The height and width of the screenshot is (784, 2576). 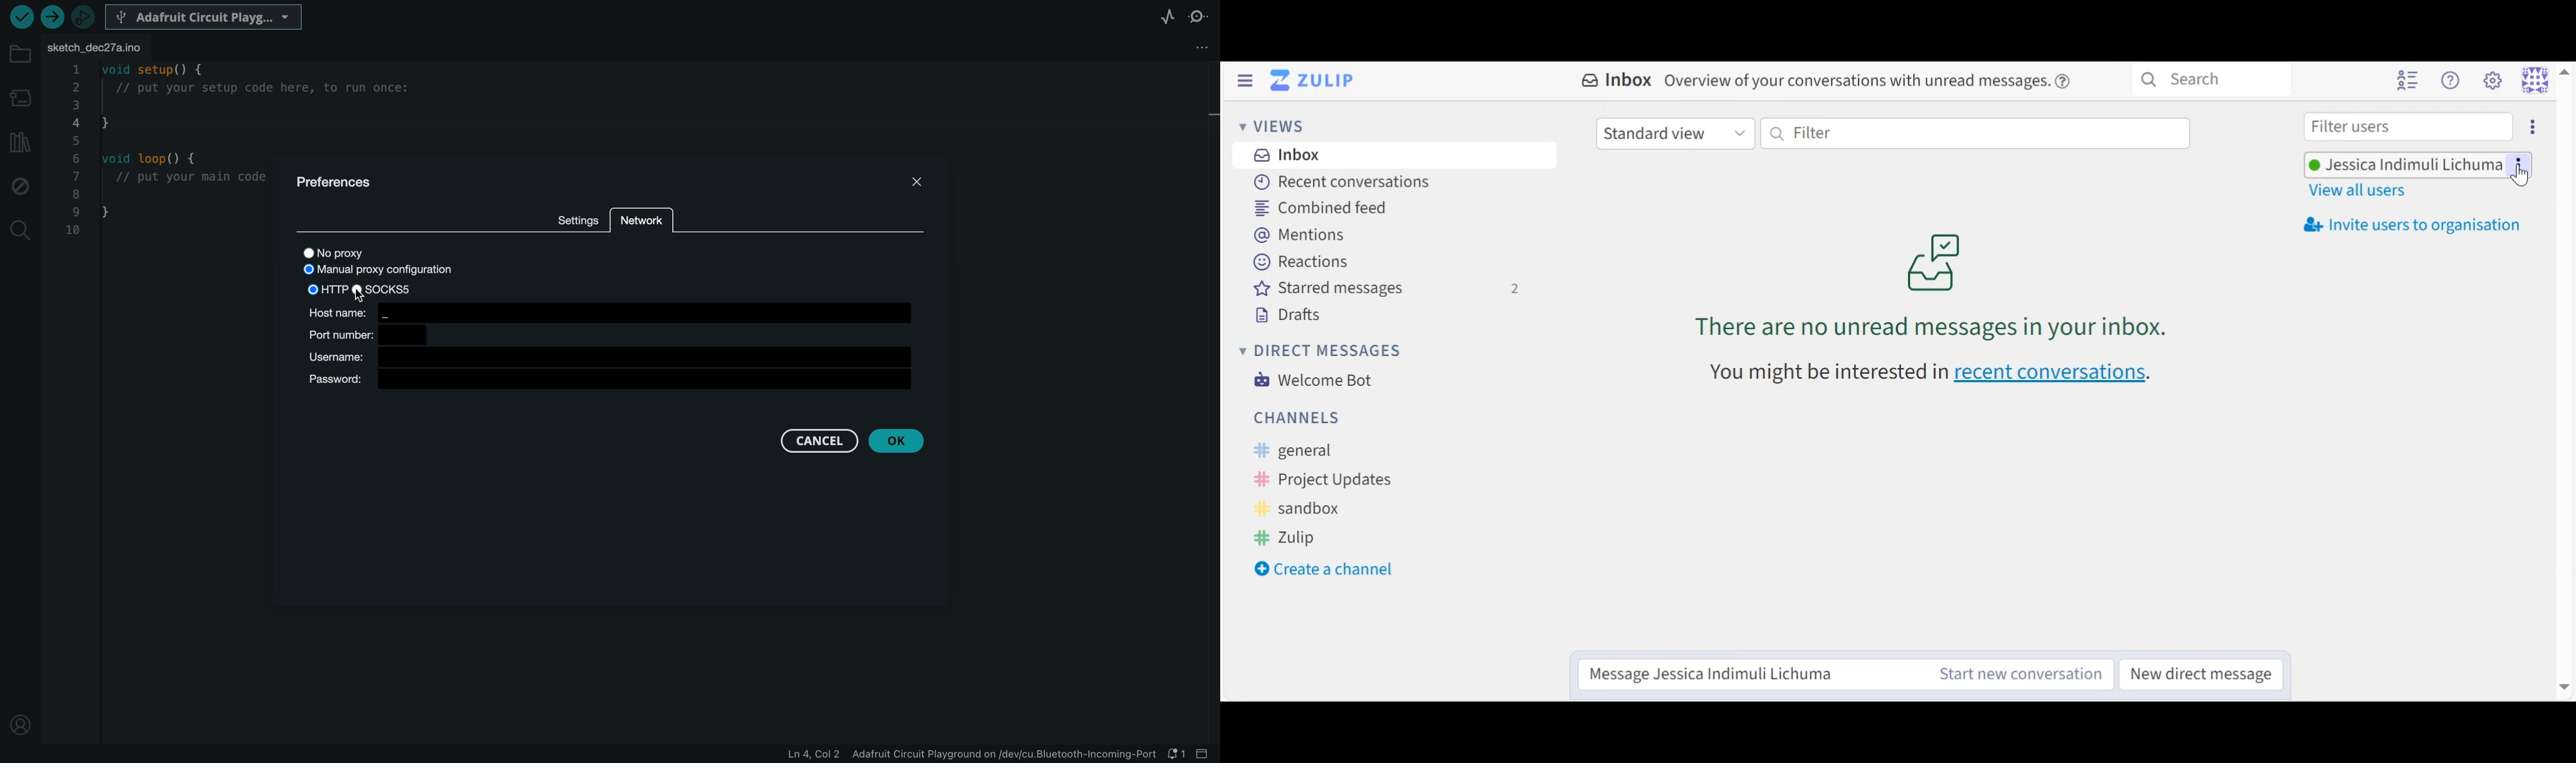 What do you see at coordinates (2450, 81) in the screenshot?
I see `Help` at bounding box center [2450, 81].